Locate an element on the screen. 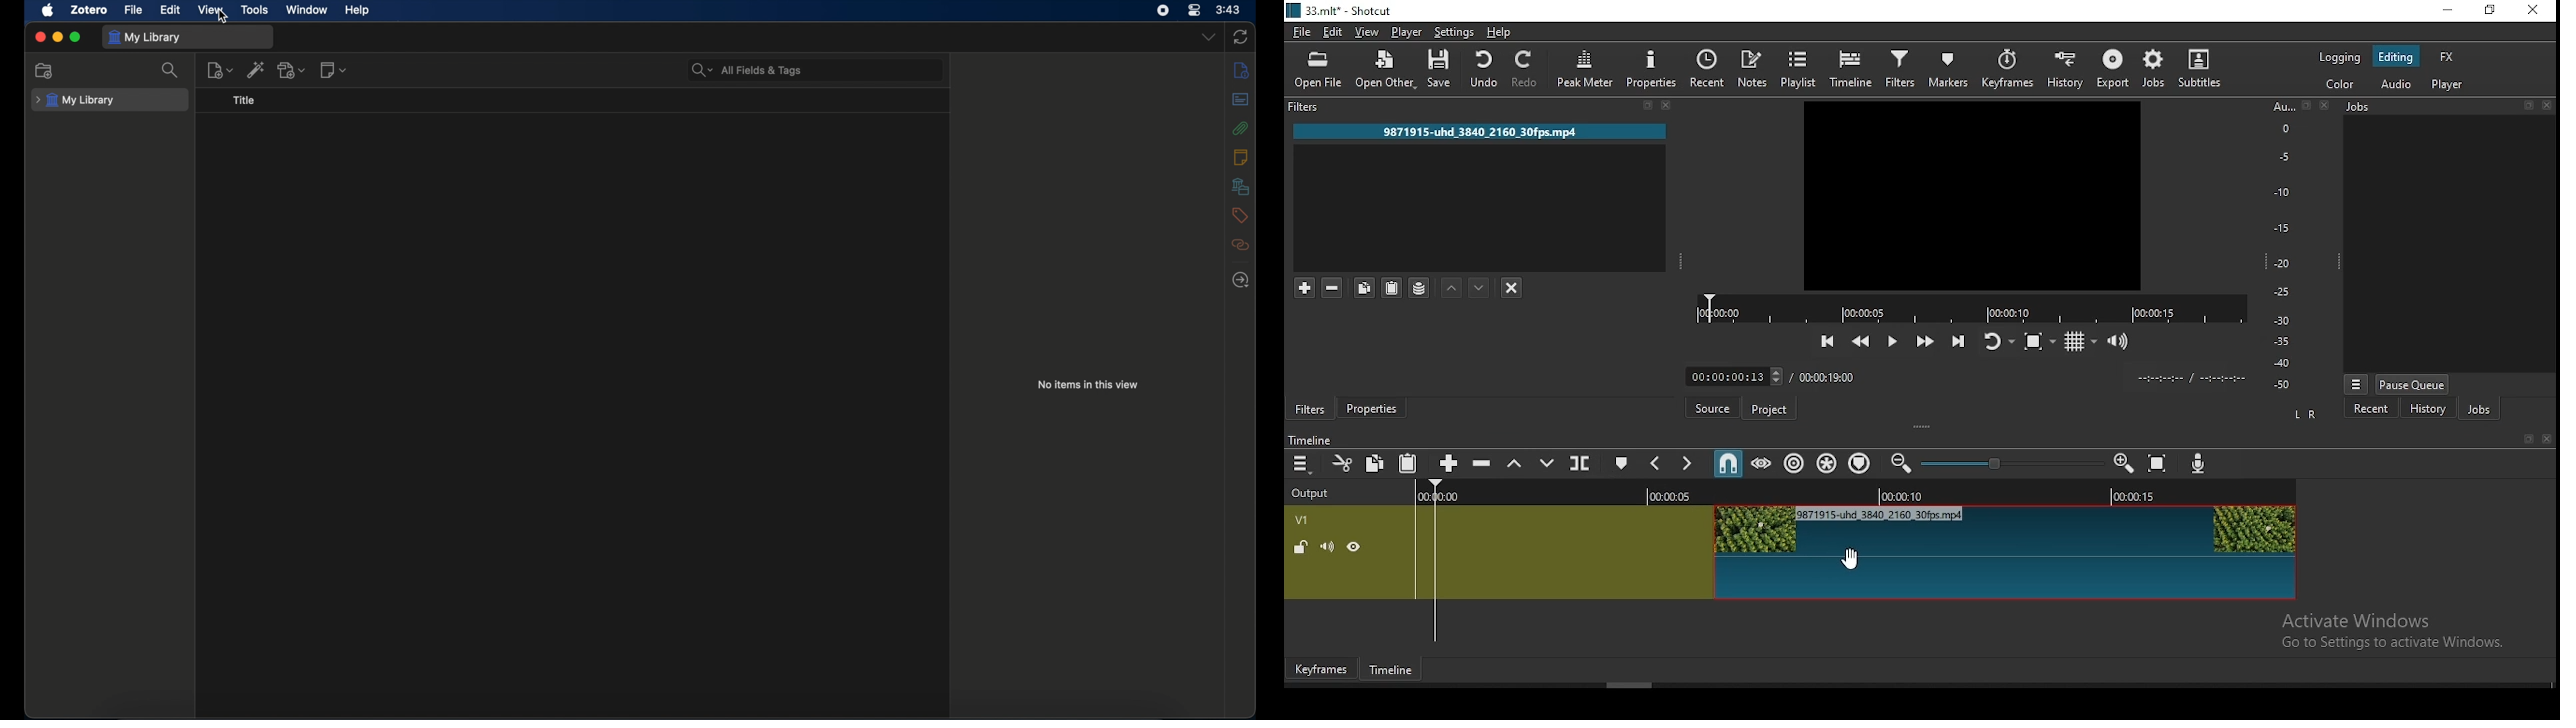 The image size is (2576, 728). my library is located at coordinates (75, 100).